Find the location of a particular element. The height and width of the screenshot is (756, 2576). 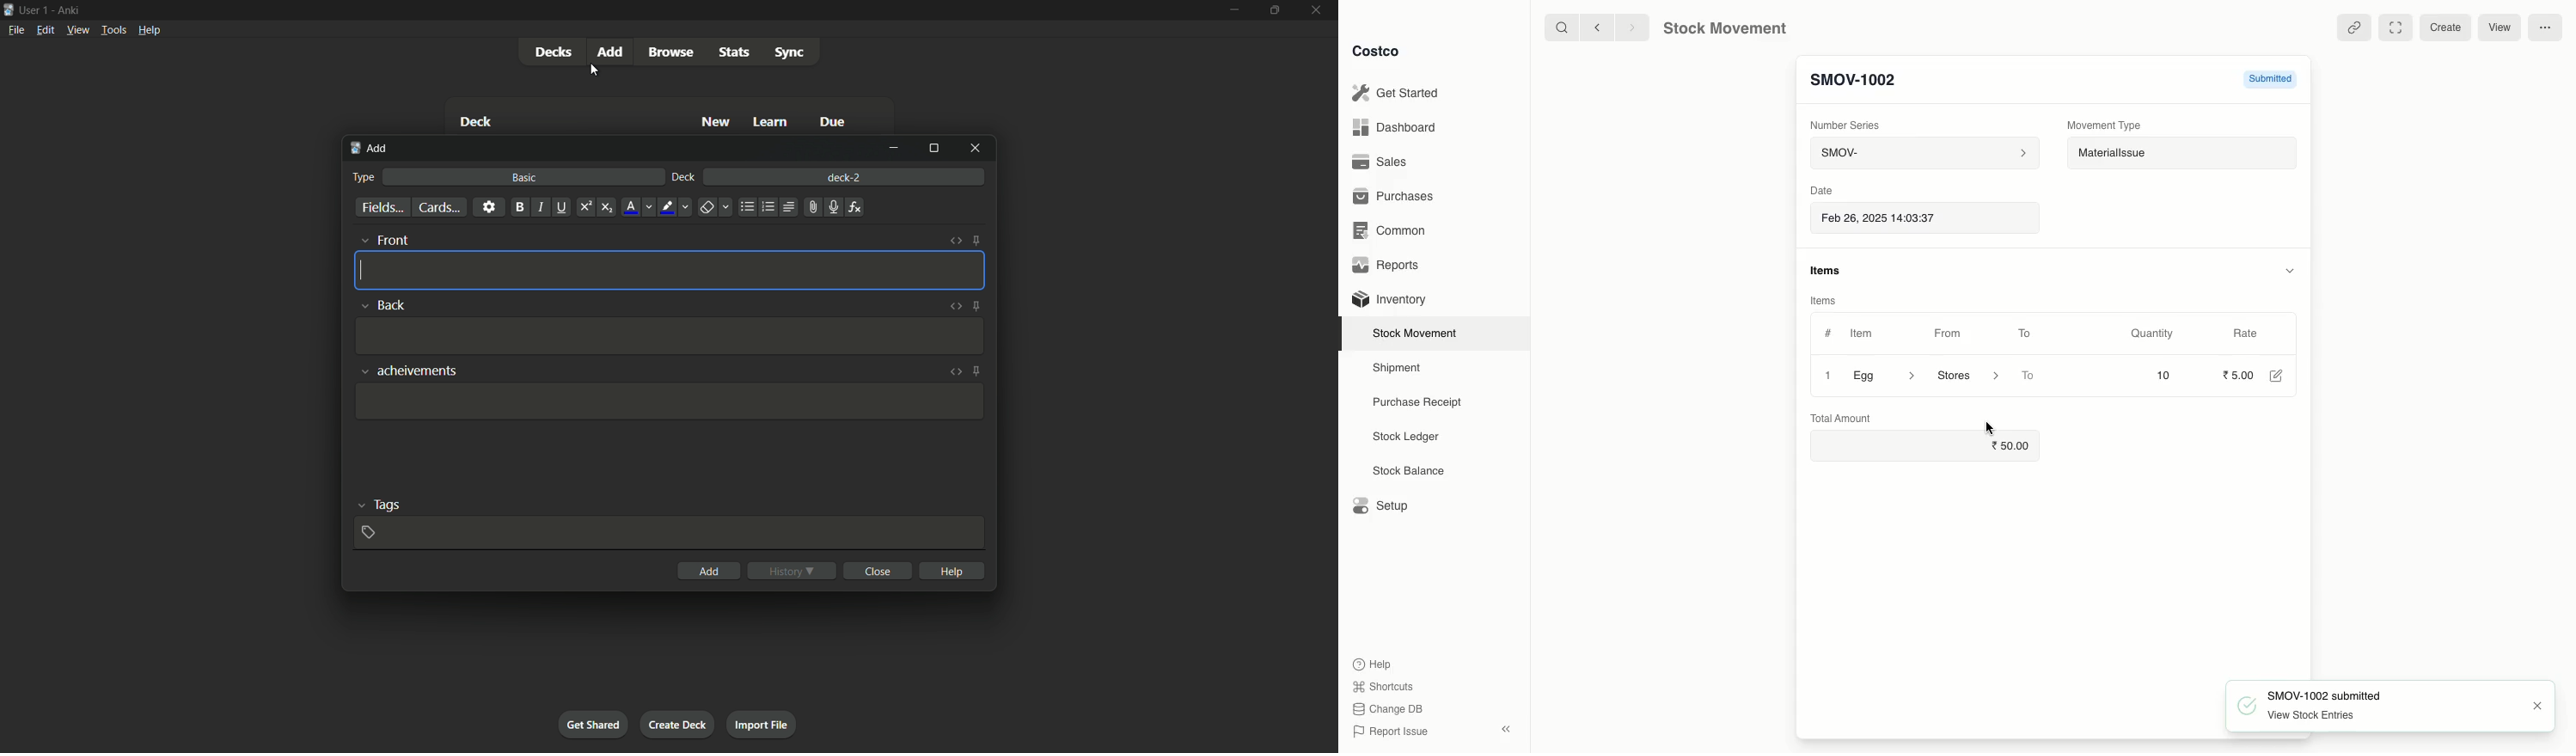

Linked entries  is located at coordinates (2357, 30).